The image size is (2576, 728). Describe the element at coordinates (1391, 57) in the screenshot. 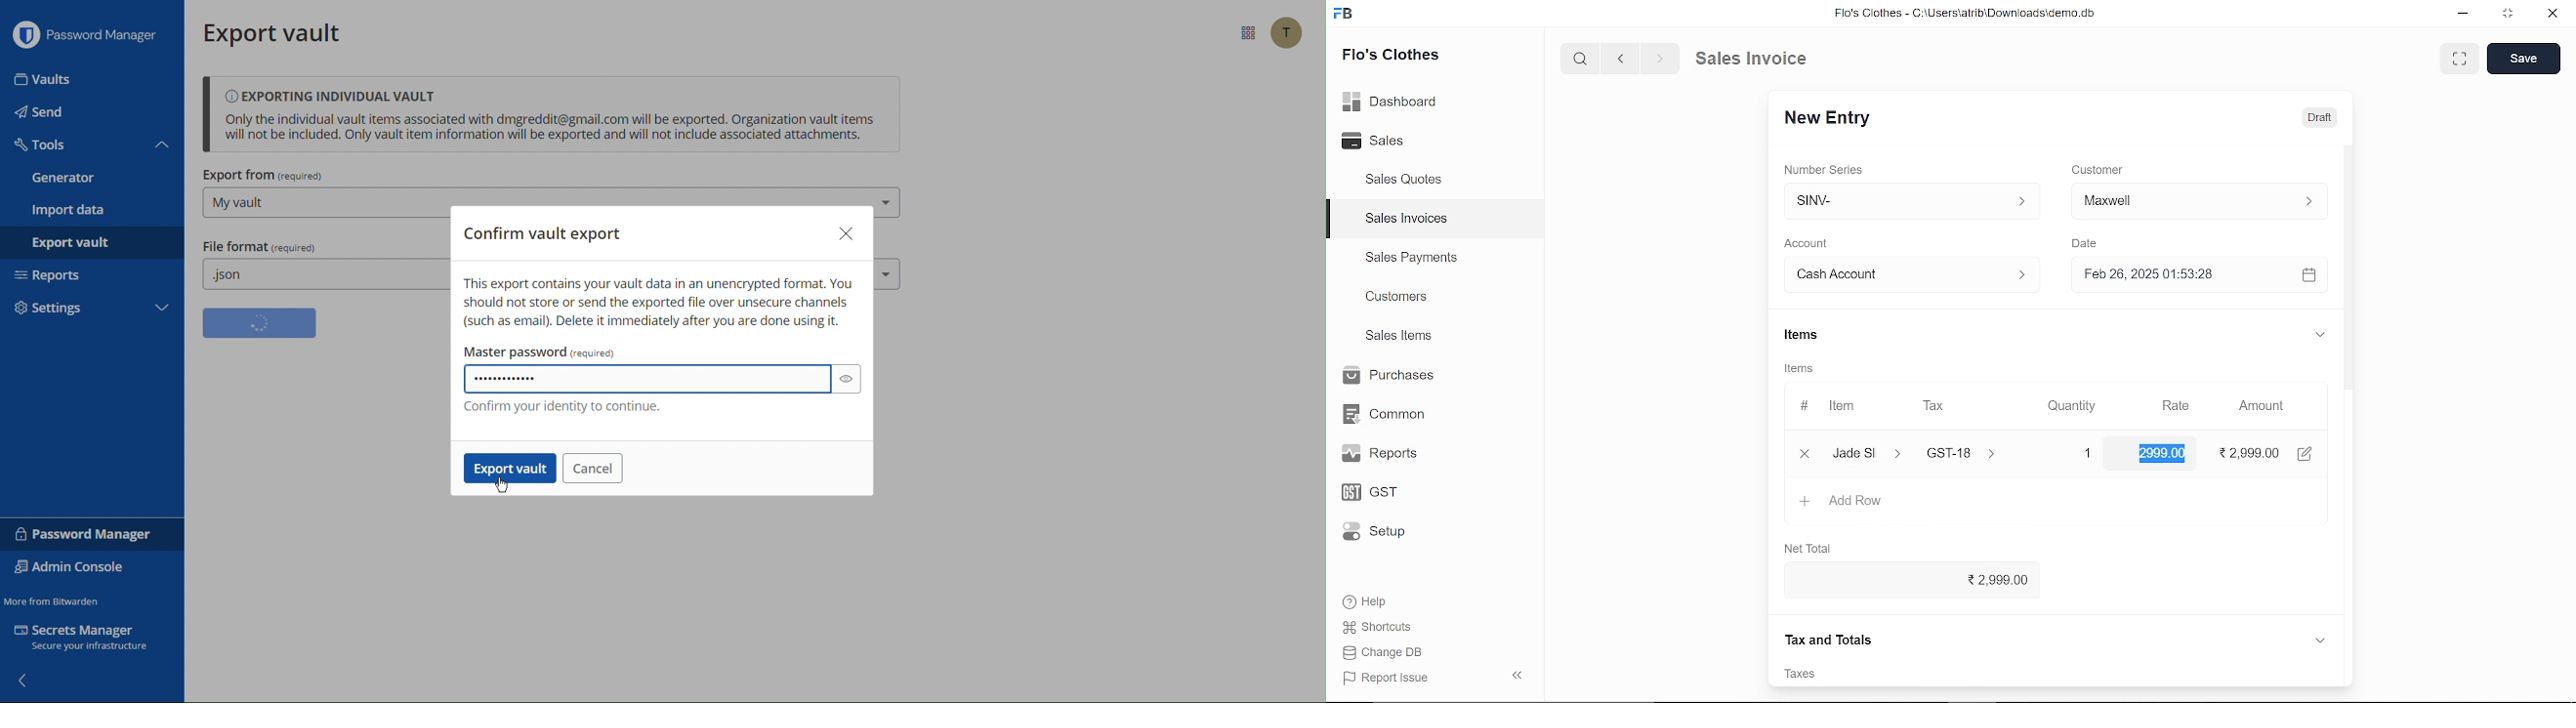

I see `Flo's Clothes` at that location.